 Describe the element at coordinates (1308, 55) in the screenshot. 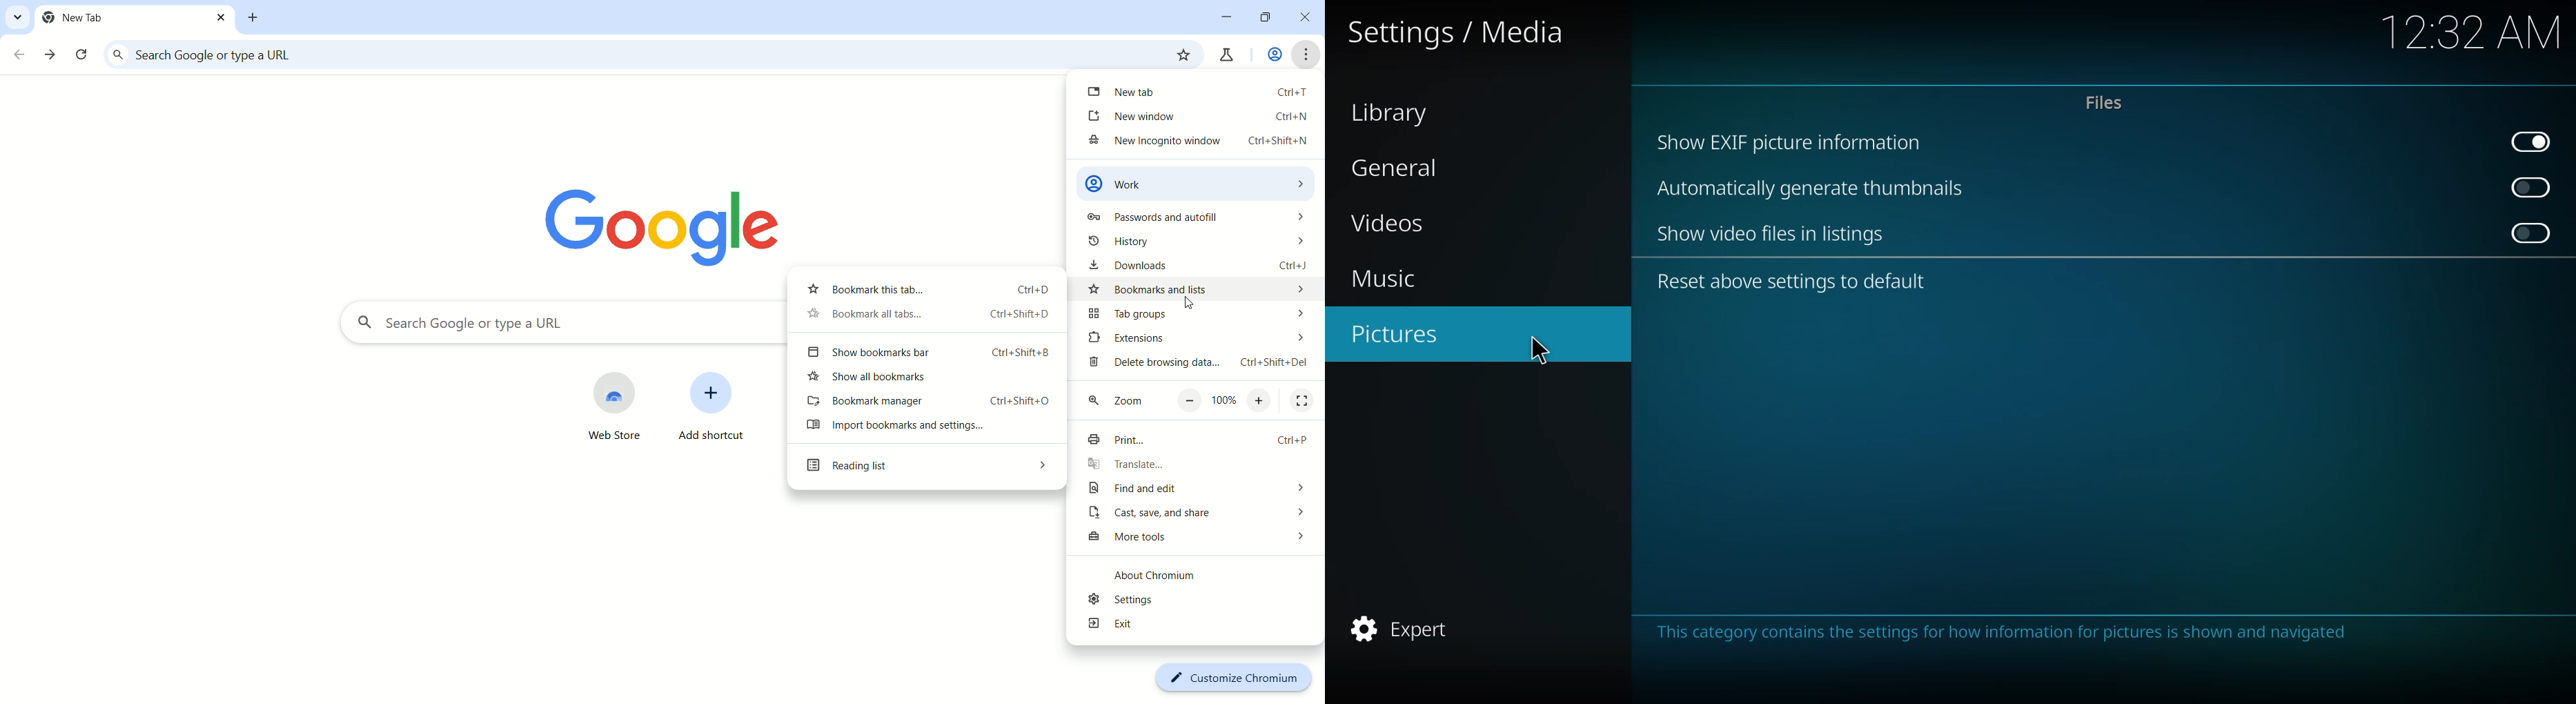

I see `customize and control chrome` at that location.